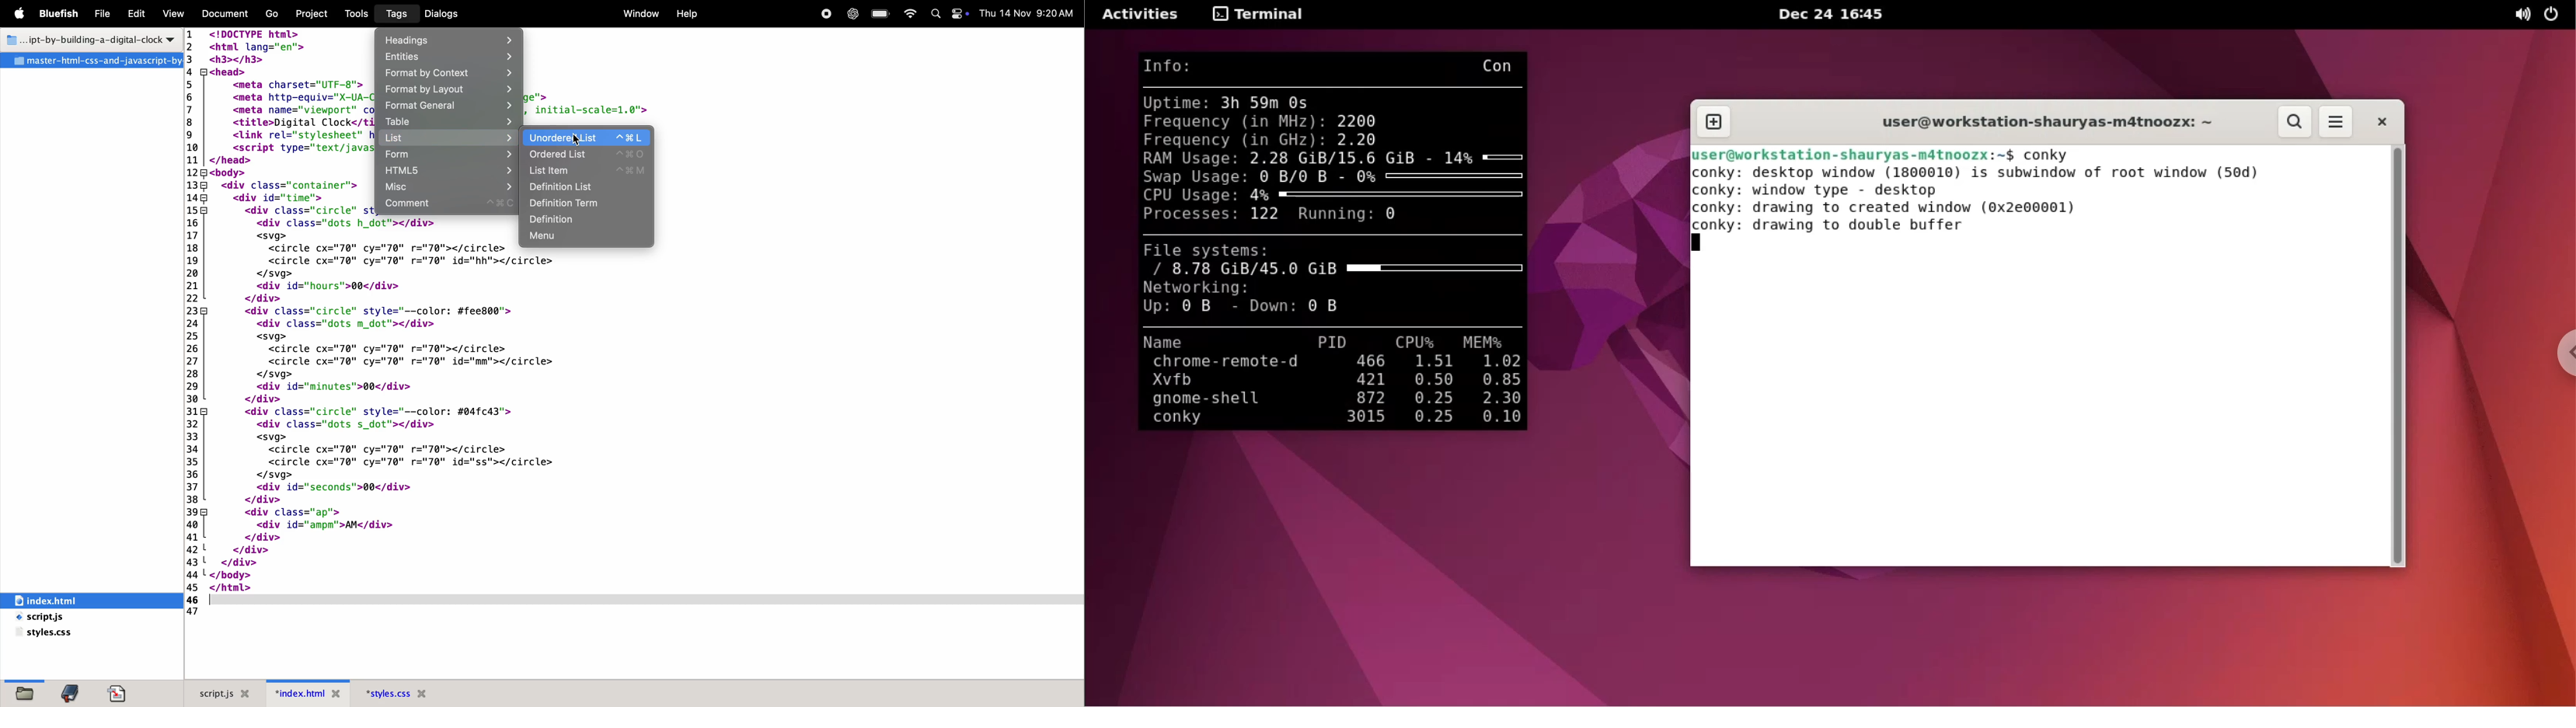 Image resolution: width=2576 pixels, height=728 pixels. I want to click on list utem, so click(587, 170).